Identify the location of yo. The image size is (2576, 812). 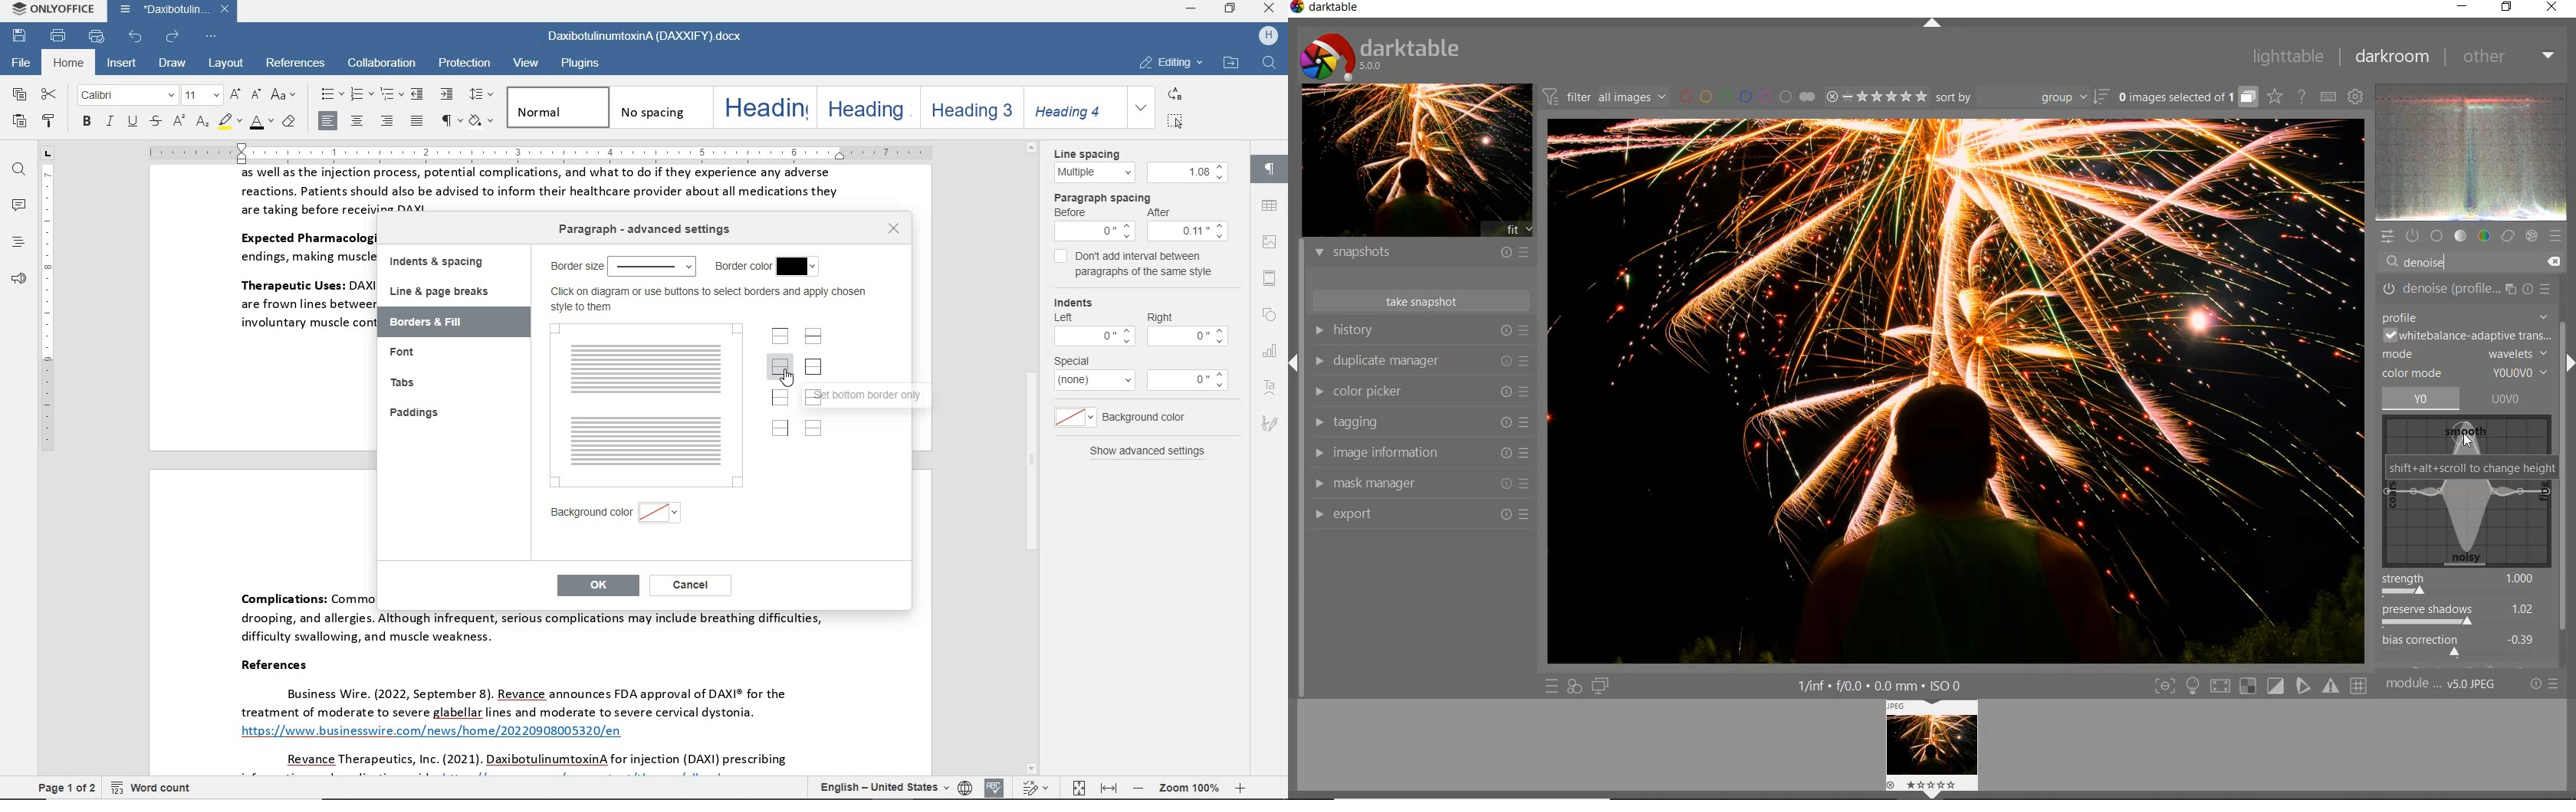
(2422, 398).